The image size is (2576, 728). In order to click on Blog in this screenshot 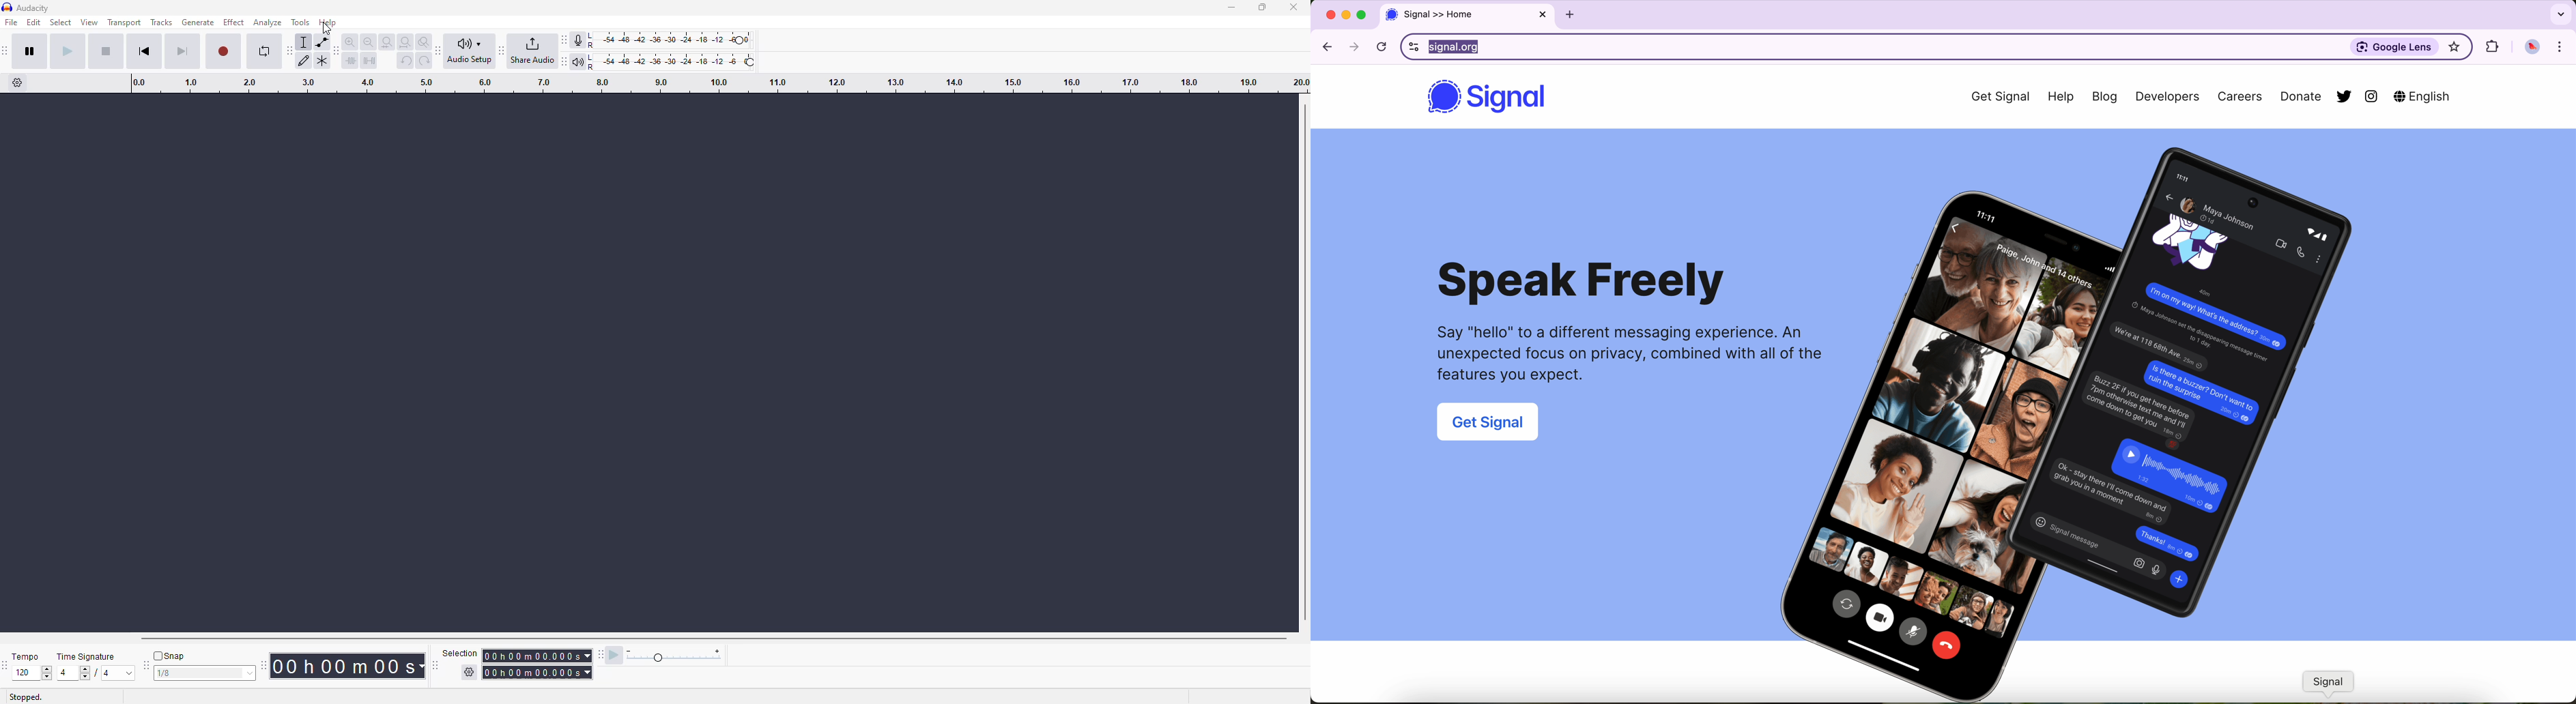, I will do `click(2106, 99)`.